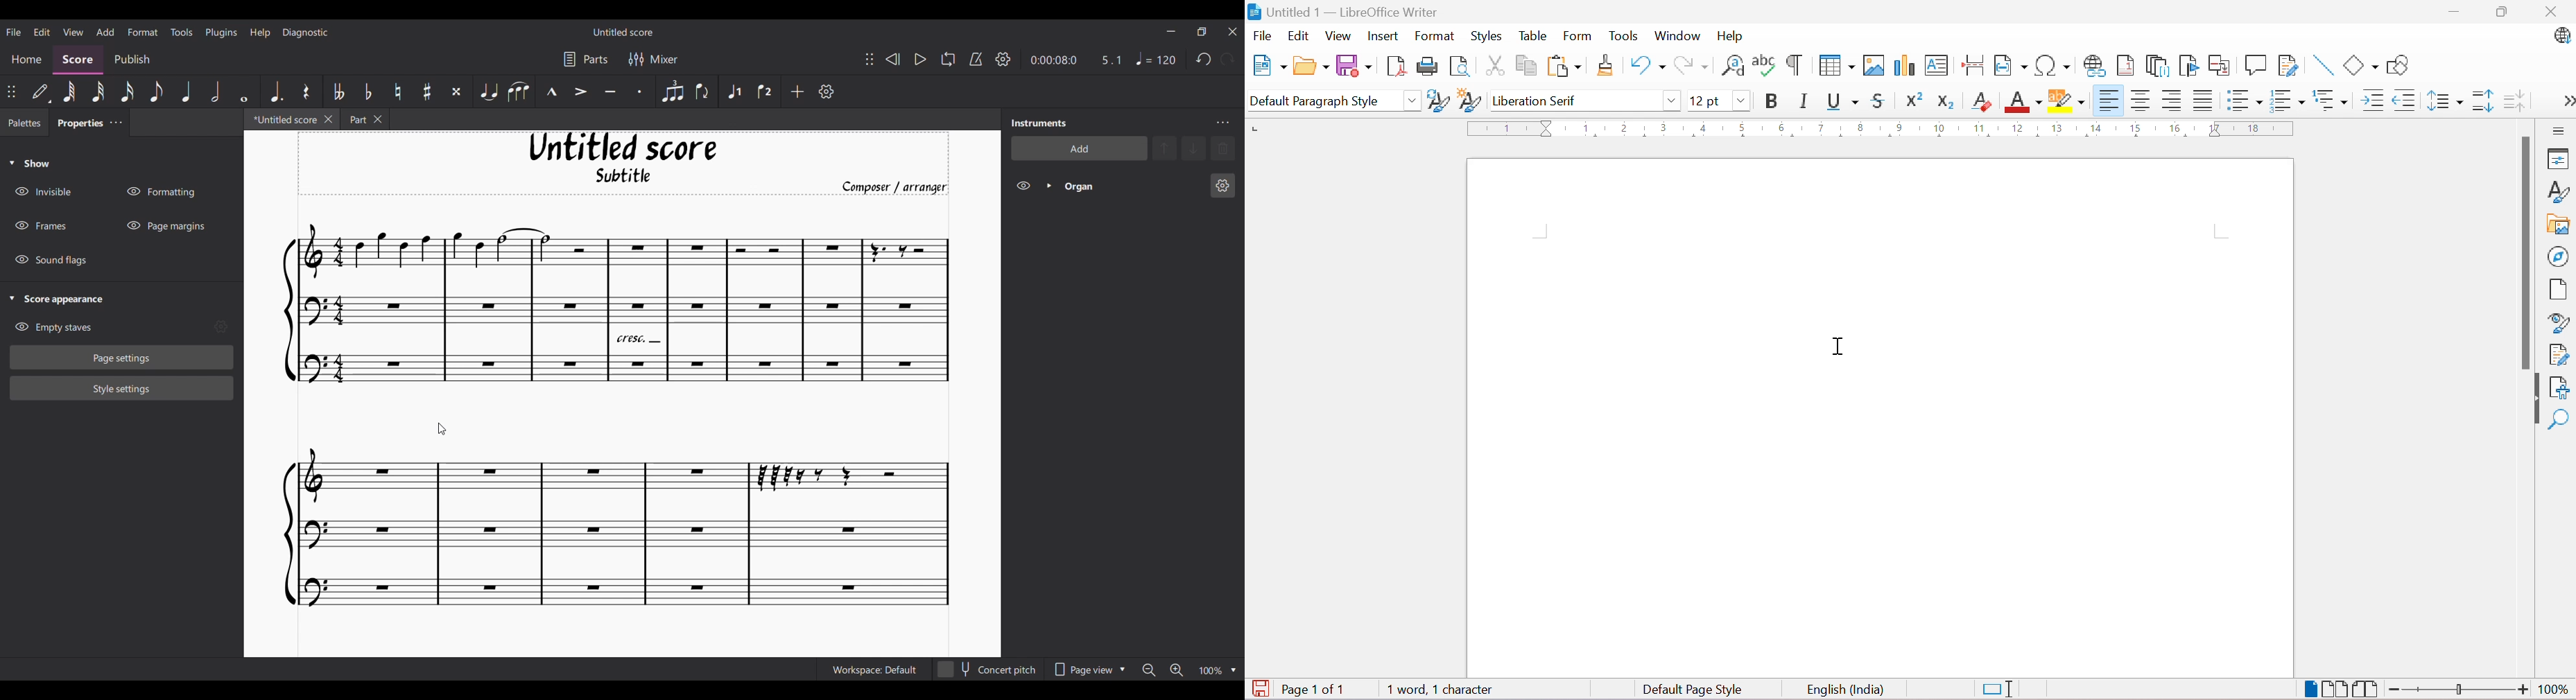 This screenshot has height=700, width=2576. What do you see at coordinates (2558, 355) in the screenshot?
I see `Manage Changes` at bounding box center [2558, 355].